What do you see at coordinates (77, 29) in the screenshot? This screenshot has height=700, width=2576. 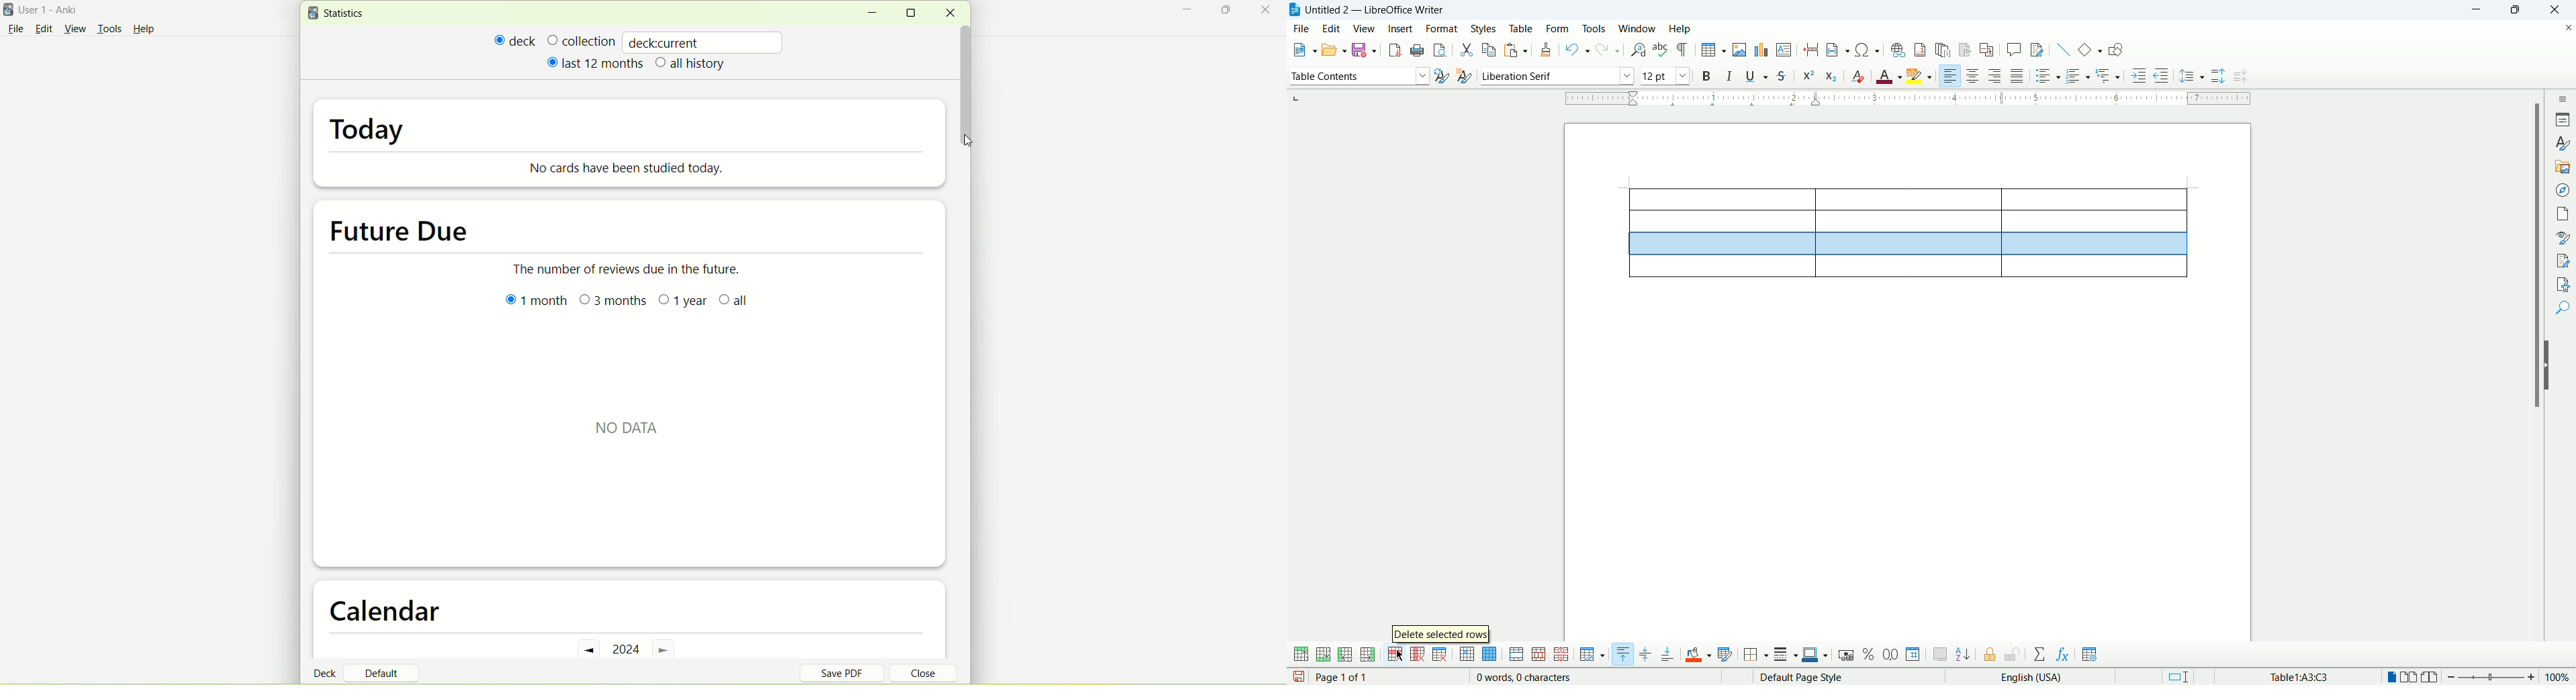 I see `view` at bounding box center [77, 29].